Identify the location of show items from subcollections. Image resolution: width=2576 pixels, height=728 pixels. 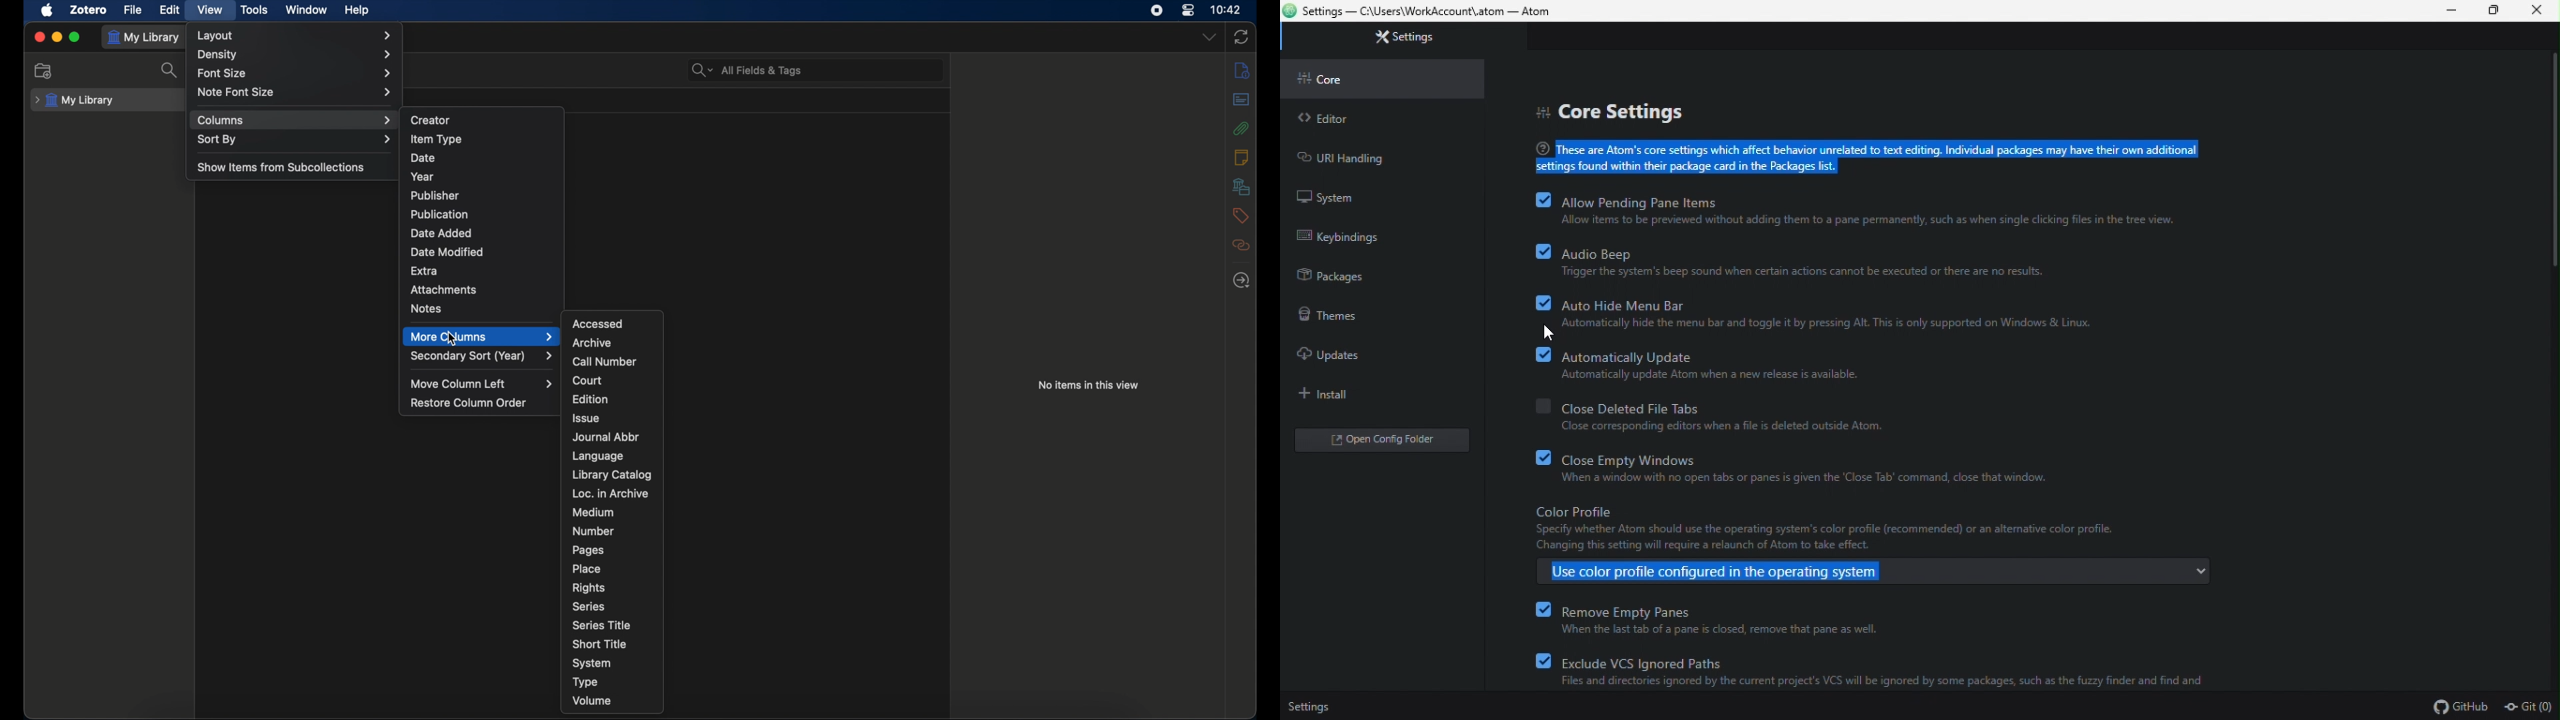
(281, 168).